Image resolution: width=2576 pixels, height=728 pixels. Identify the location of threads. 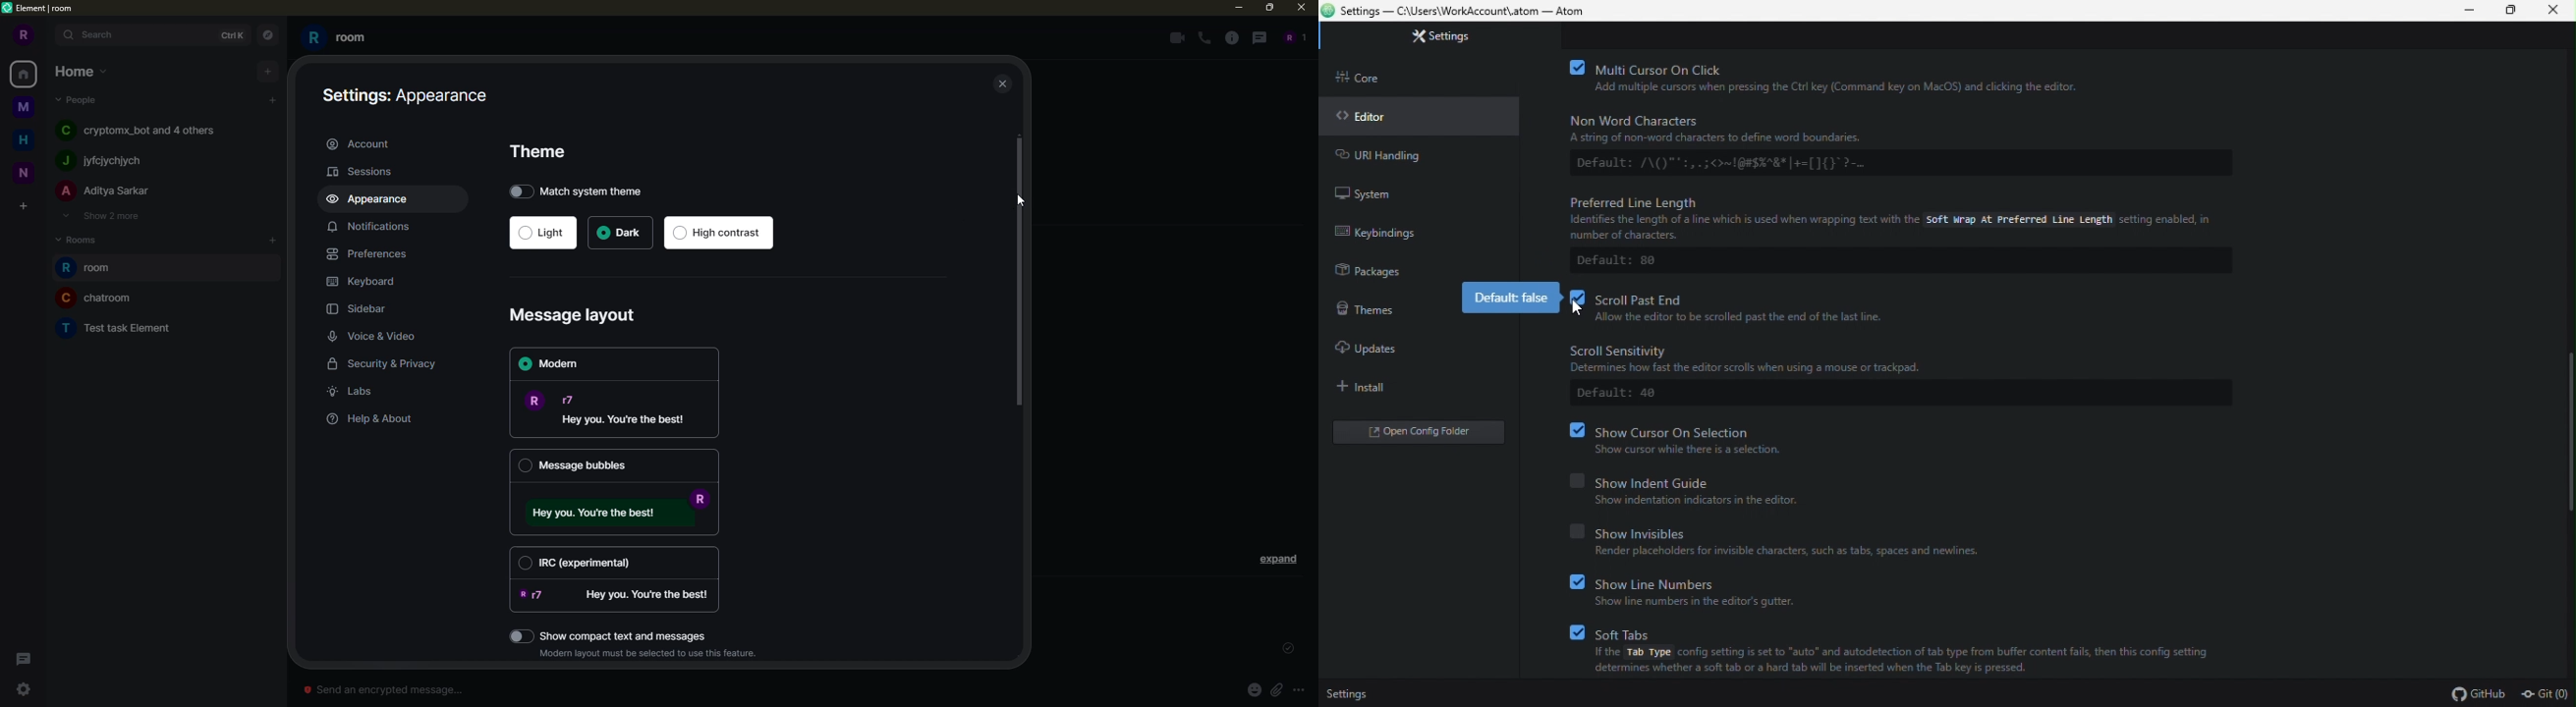
(1257, 37).